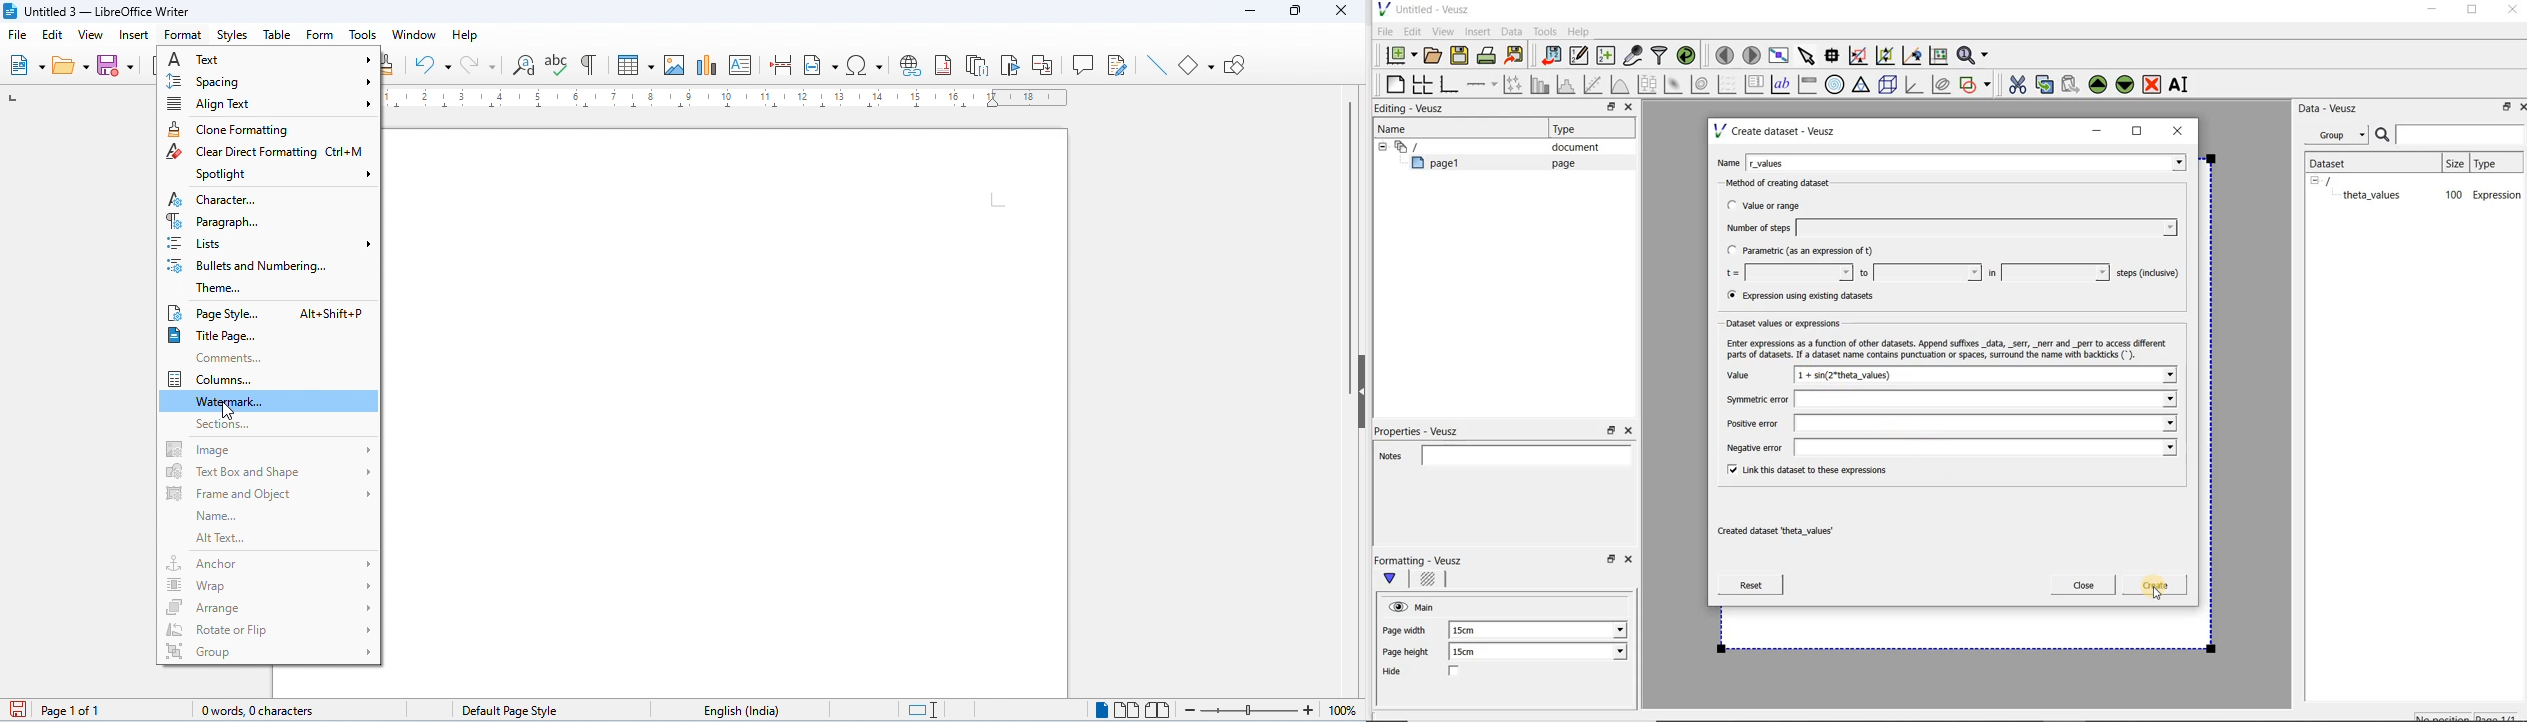 The image size is (2548, 728). Describe the element at coordinates (268, 402) in the screenshot. I see `watermark` at that location.